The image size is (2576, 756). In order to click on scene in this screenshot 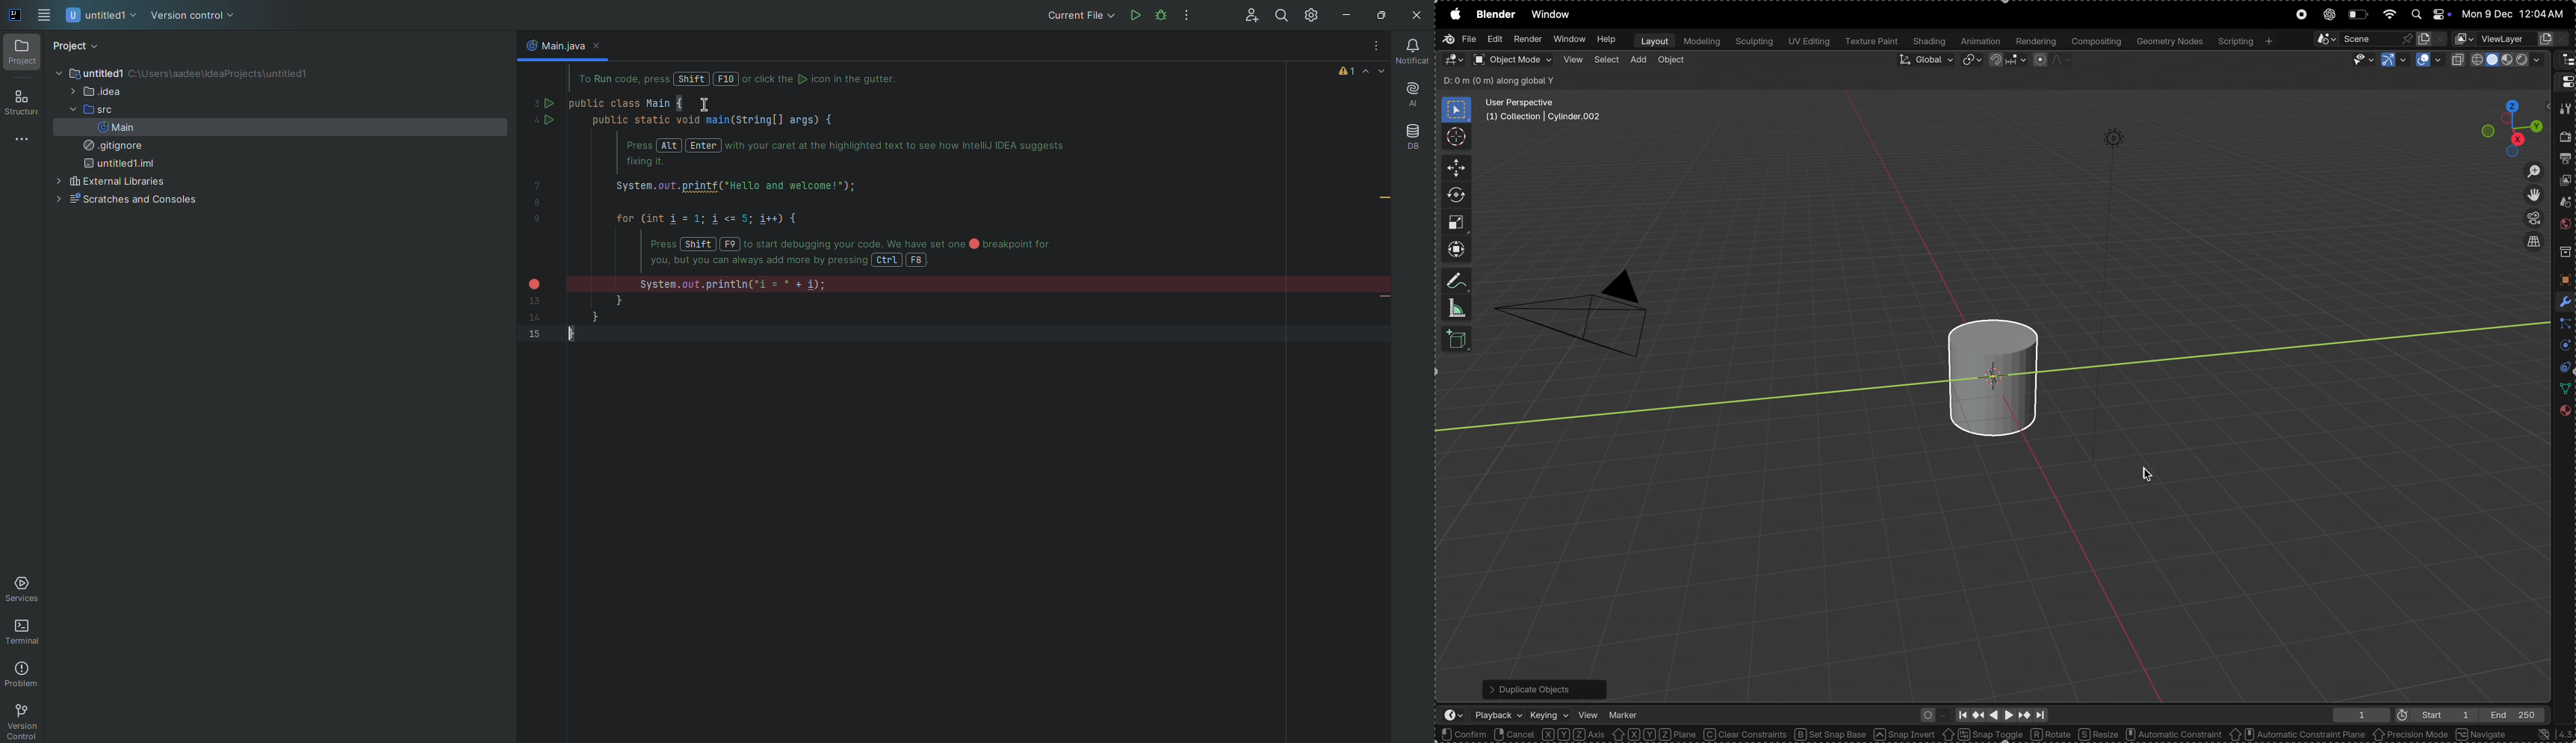, I will do `click(2564, 204)`.